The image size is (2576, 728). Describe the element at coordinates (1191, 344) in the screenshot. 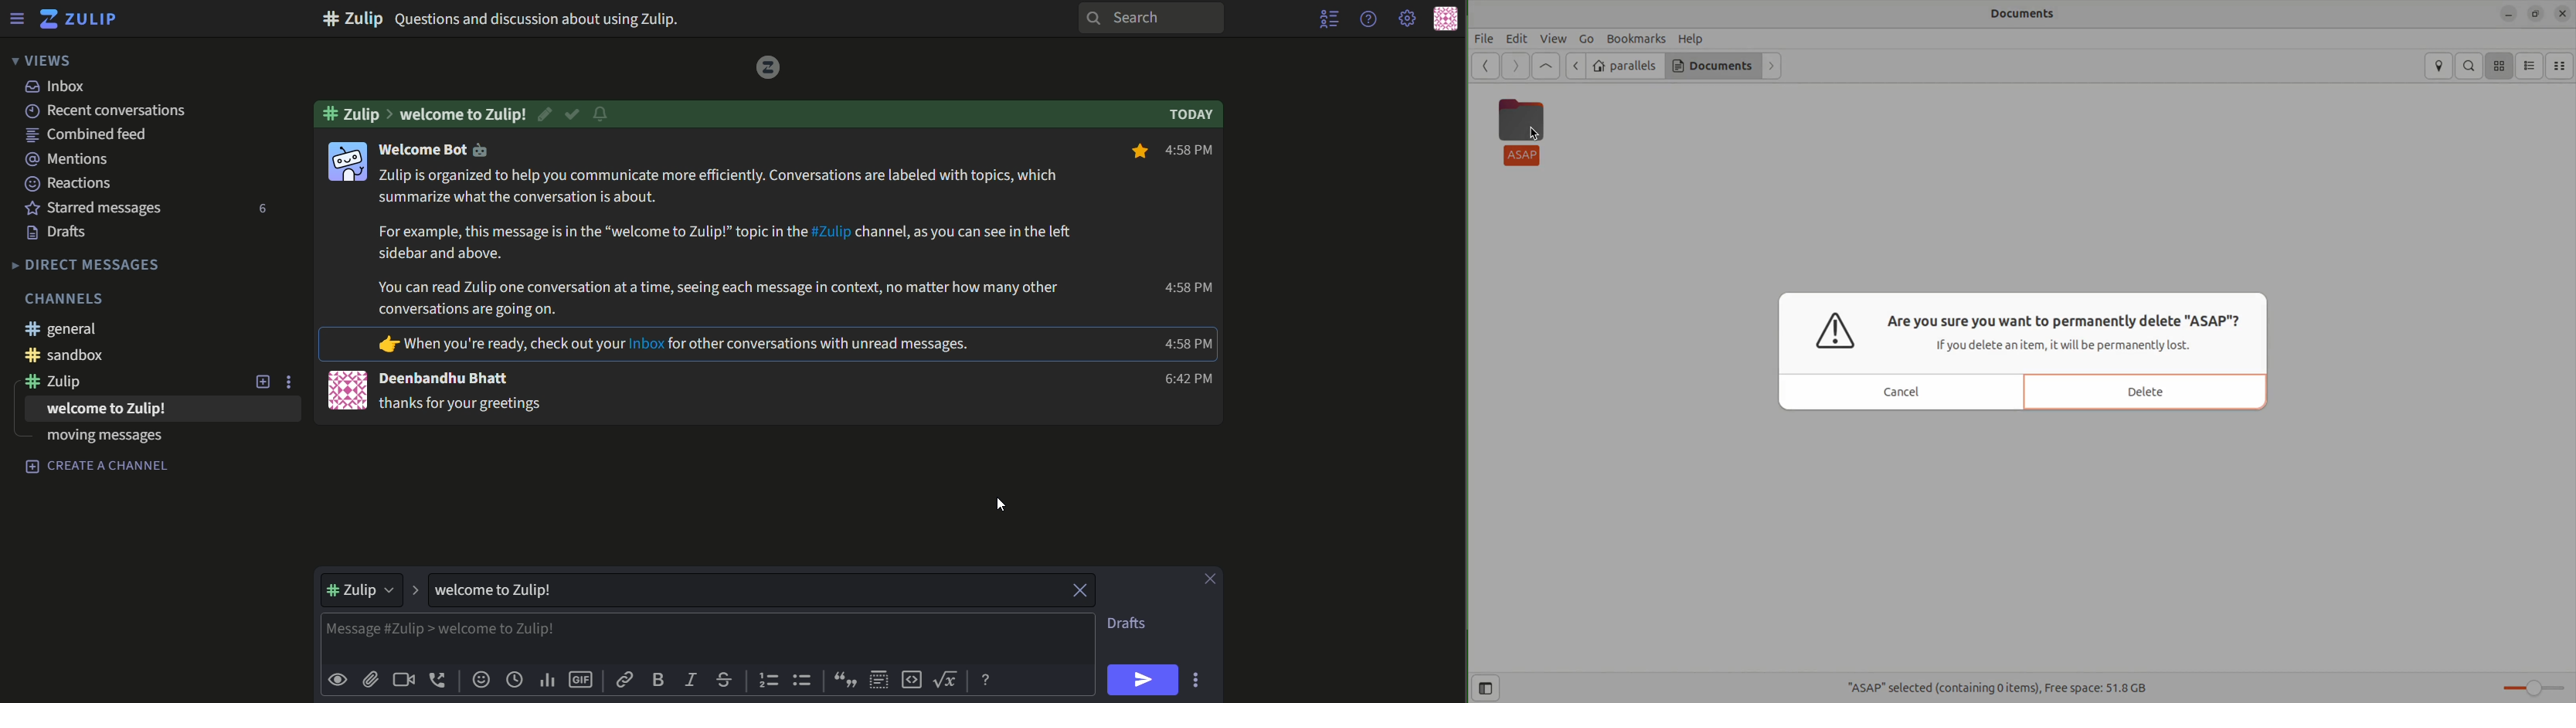

I see `Time` at that location.